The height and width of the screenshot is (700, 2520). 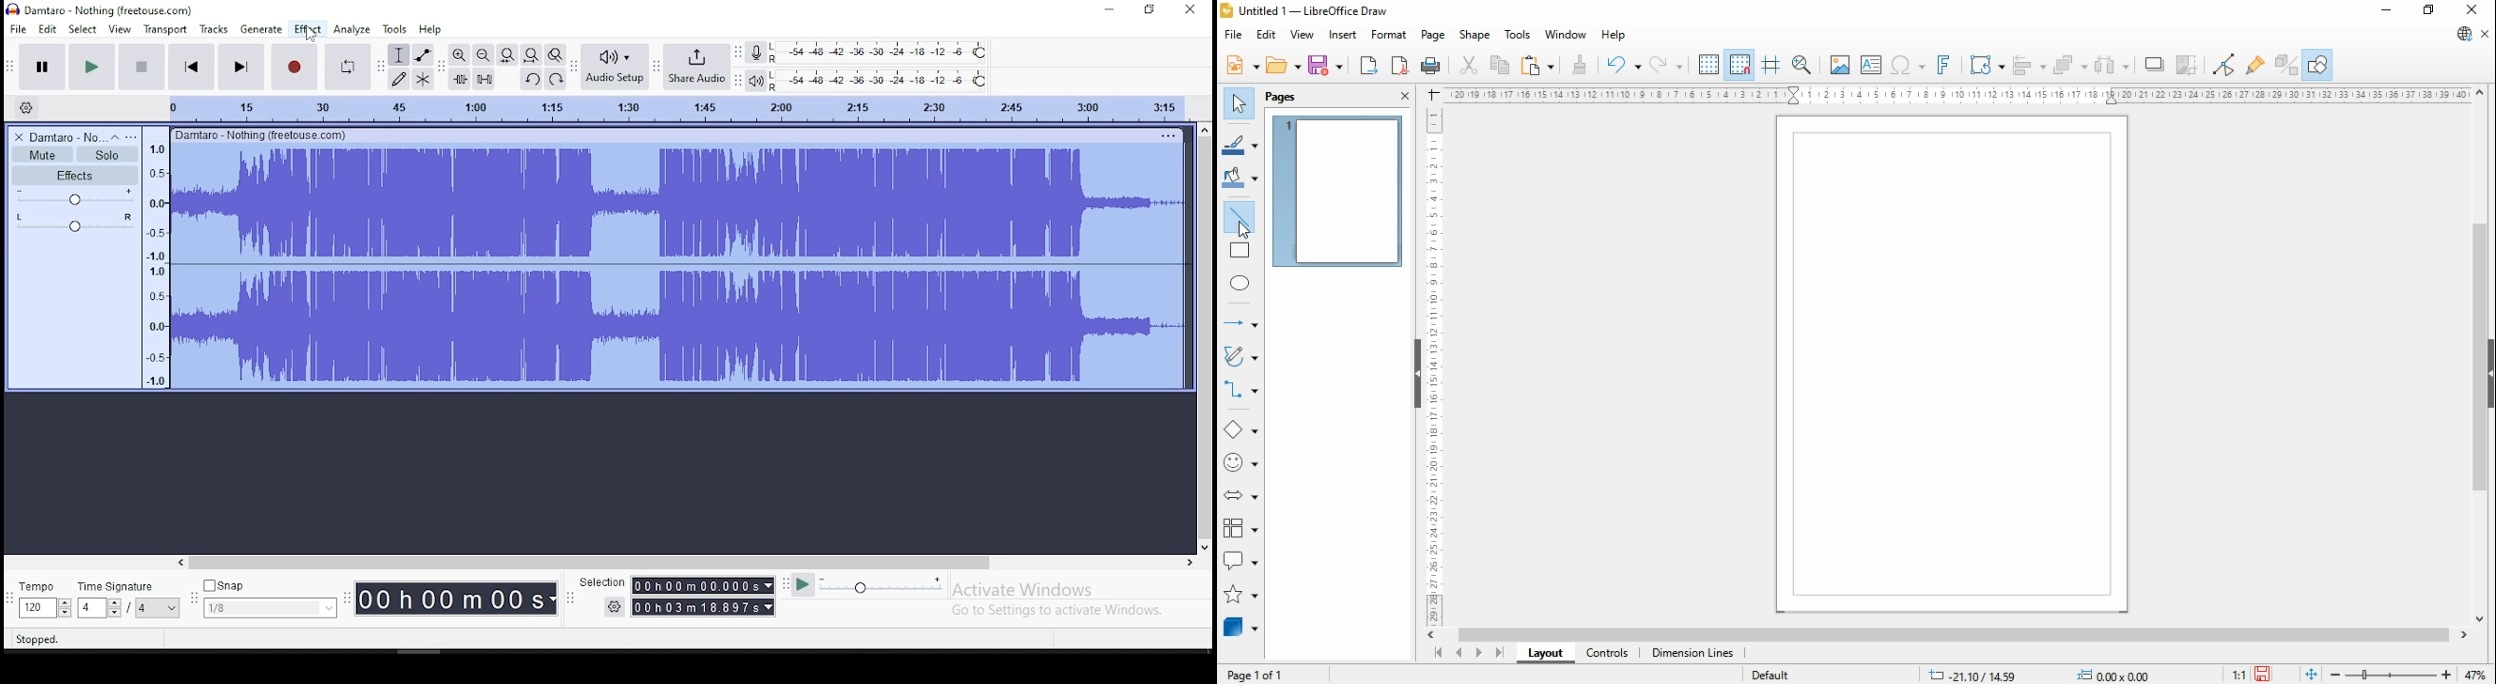 What do you see at coordinates (1240, 282) in the screenshot?
I see `ellipse` at bounding box center [1240, 282].